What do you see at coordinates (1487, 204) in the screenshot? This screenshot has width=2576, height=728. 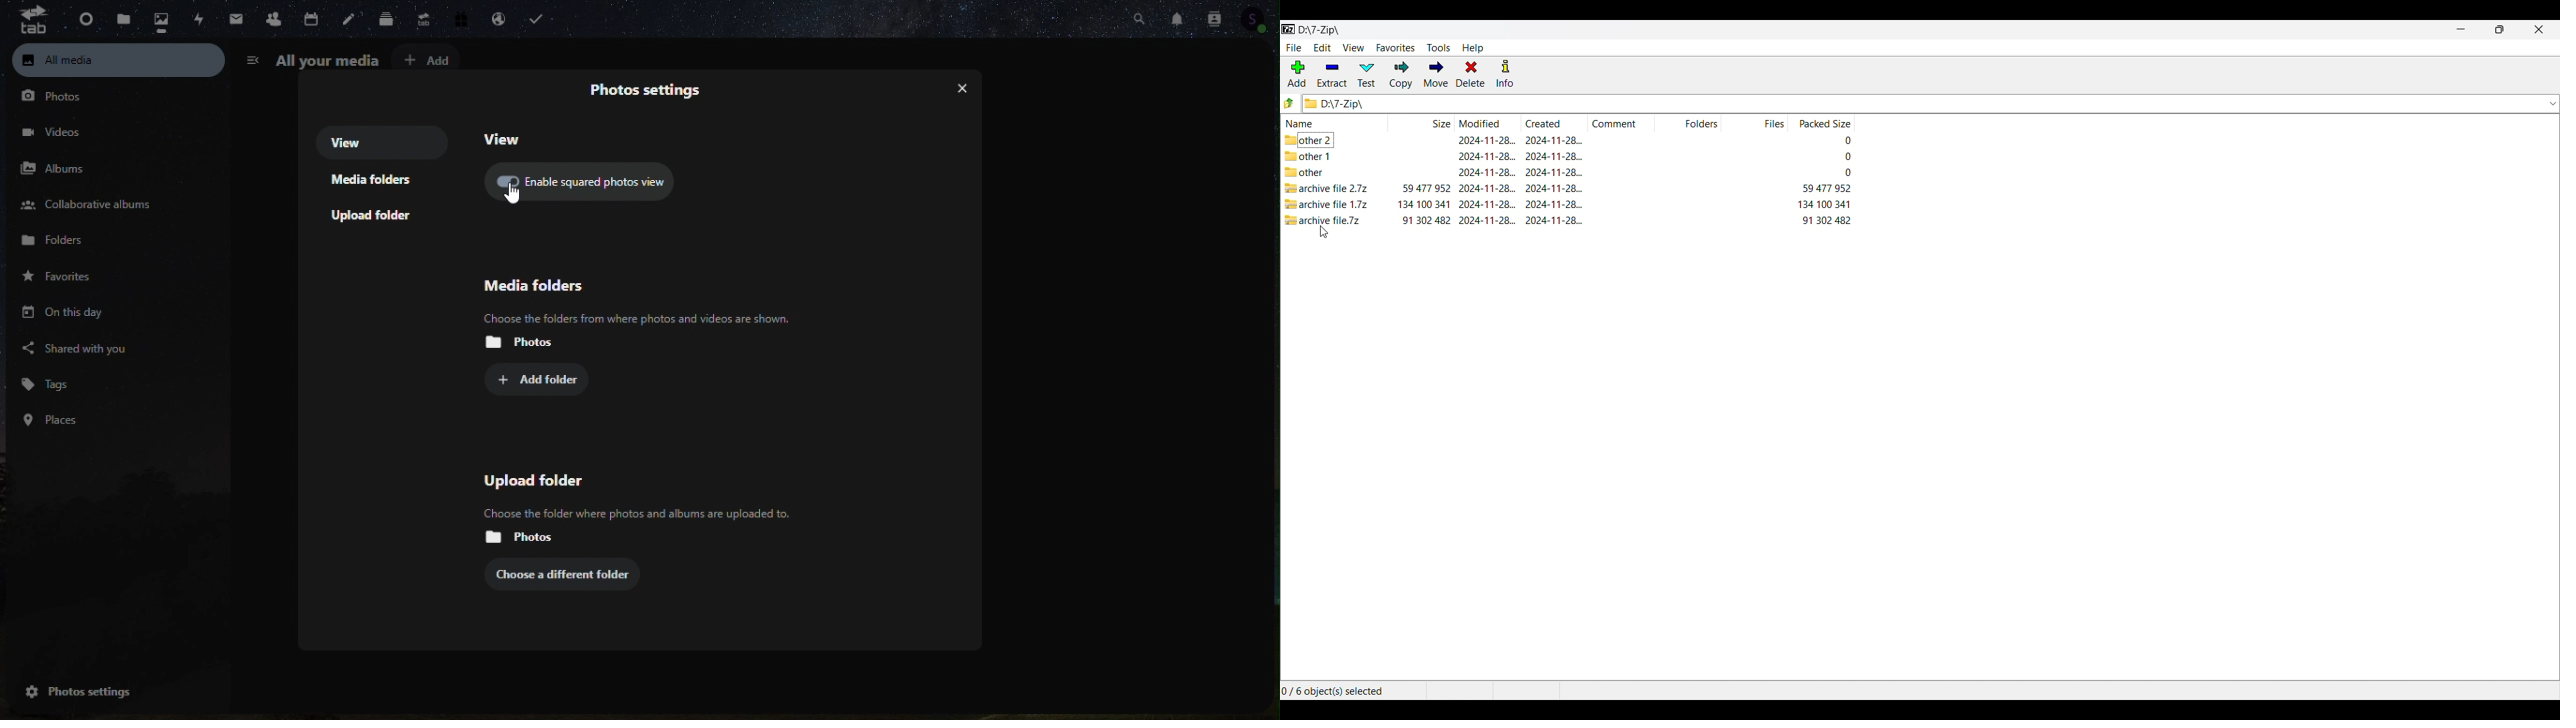 I see `modified date & time` at bounding box center [1487, 204].